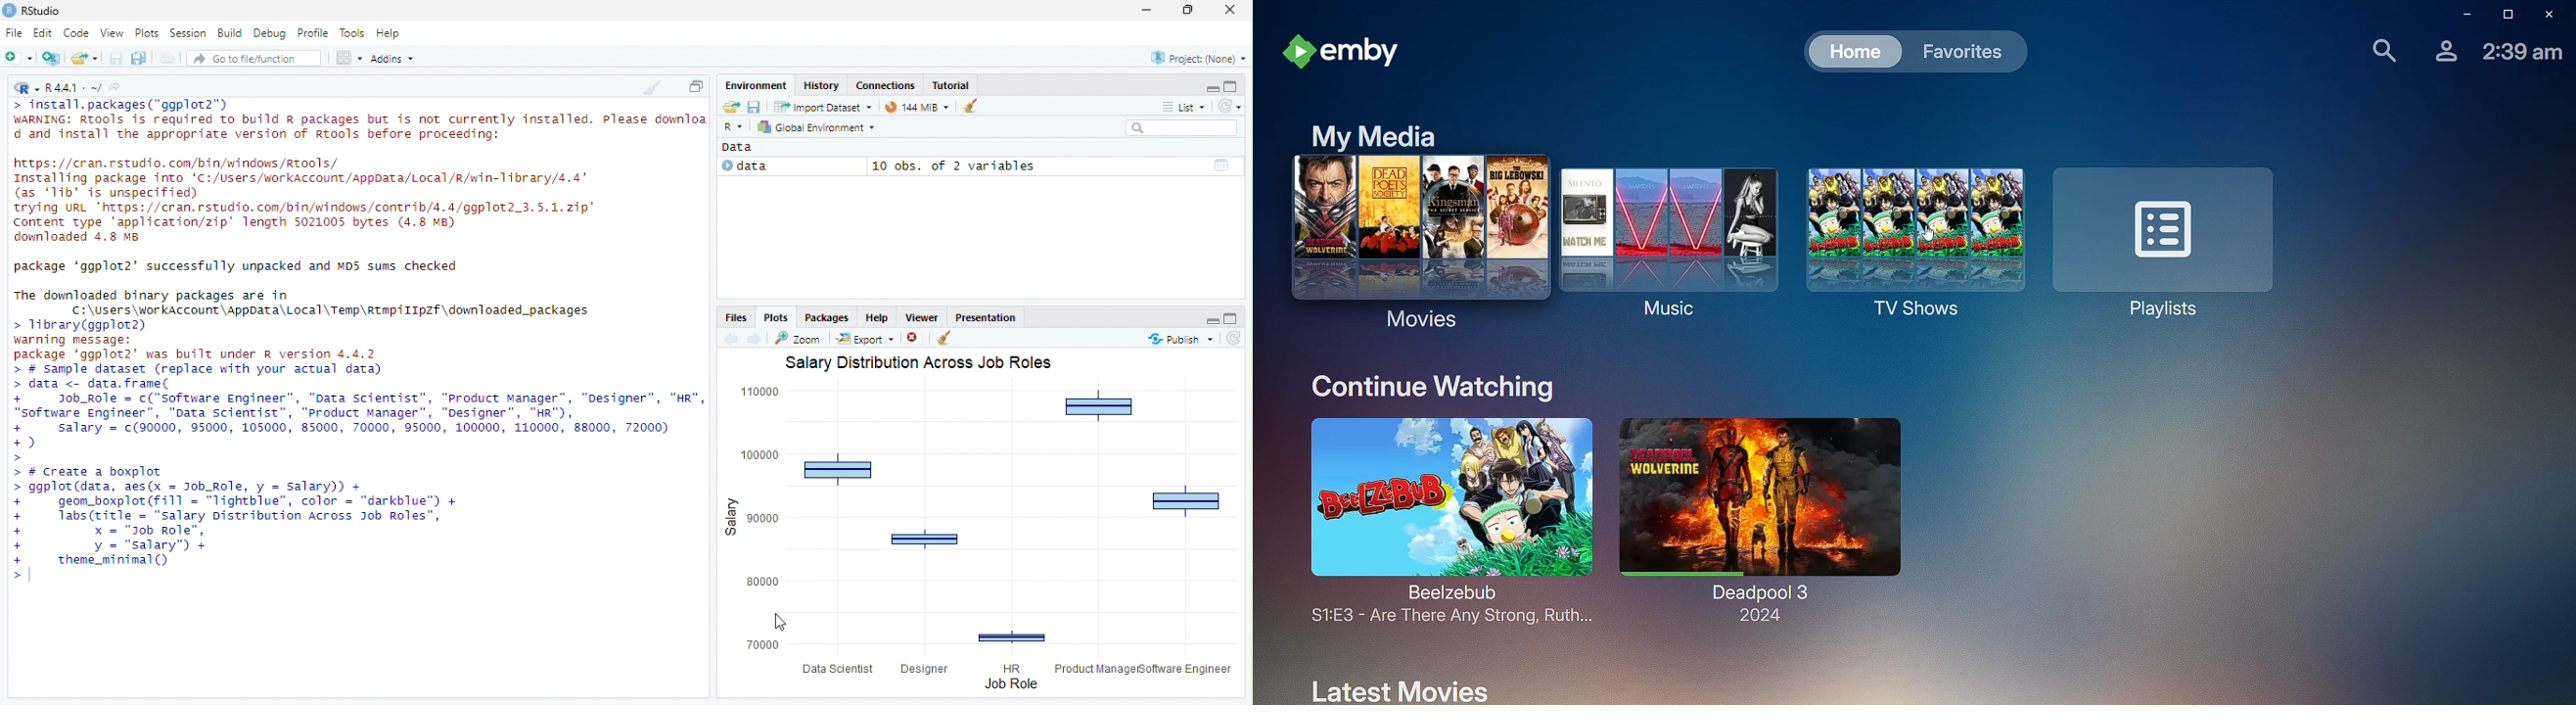  I want to click on Minimize, so click(1207, 85).